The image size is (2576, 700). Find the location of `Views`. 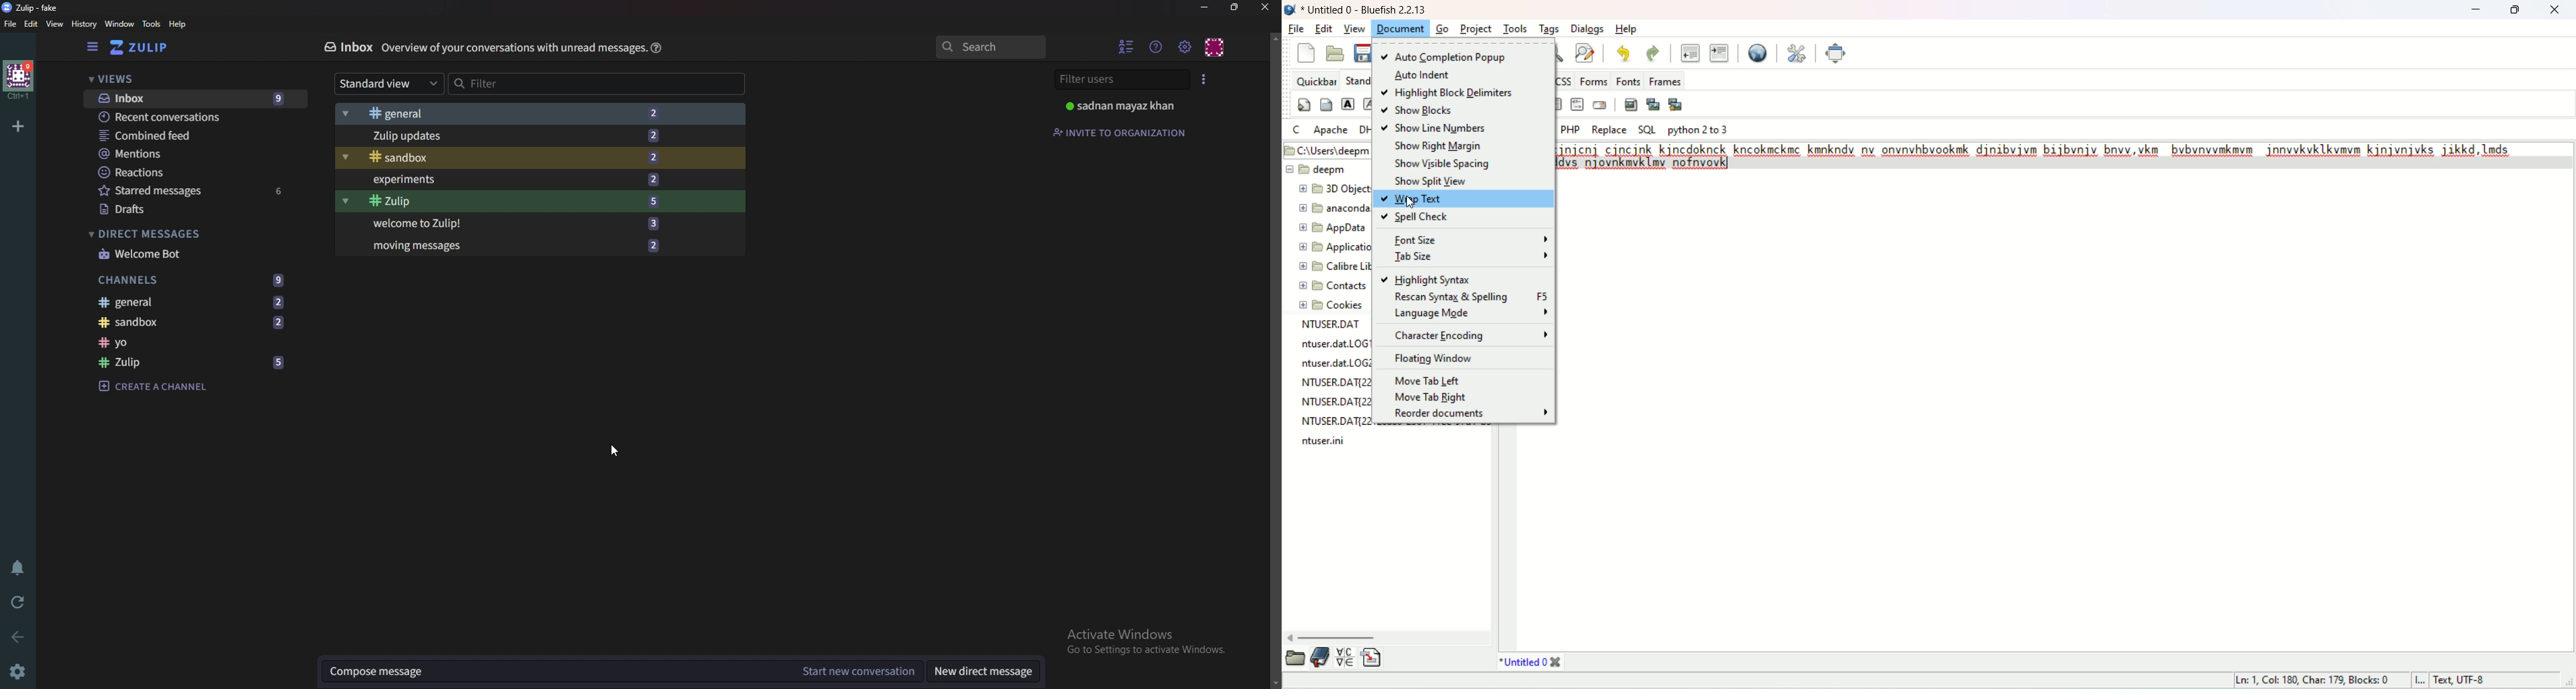

Views is located at coordinates (130, 79).